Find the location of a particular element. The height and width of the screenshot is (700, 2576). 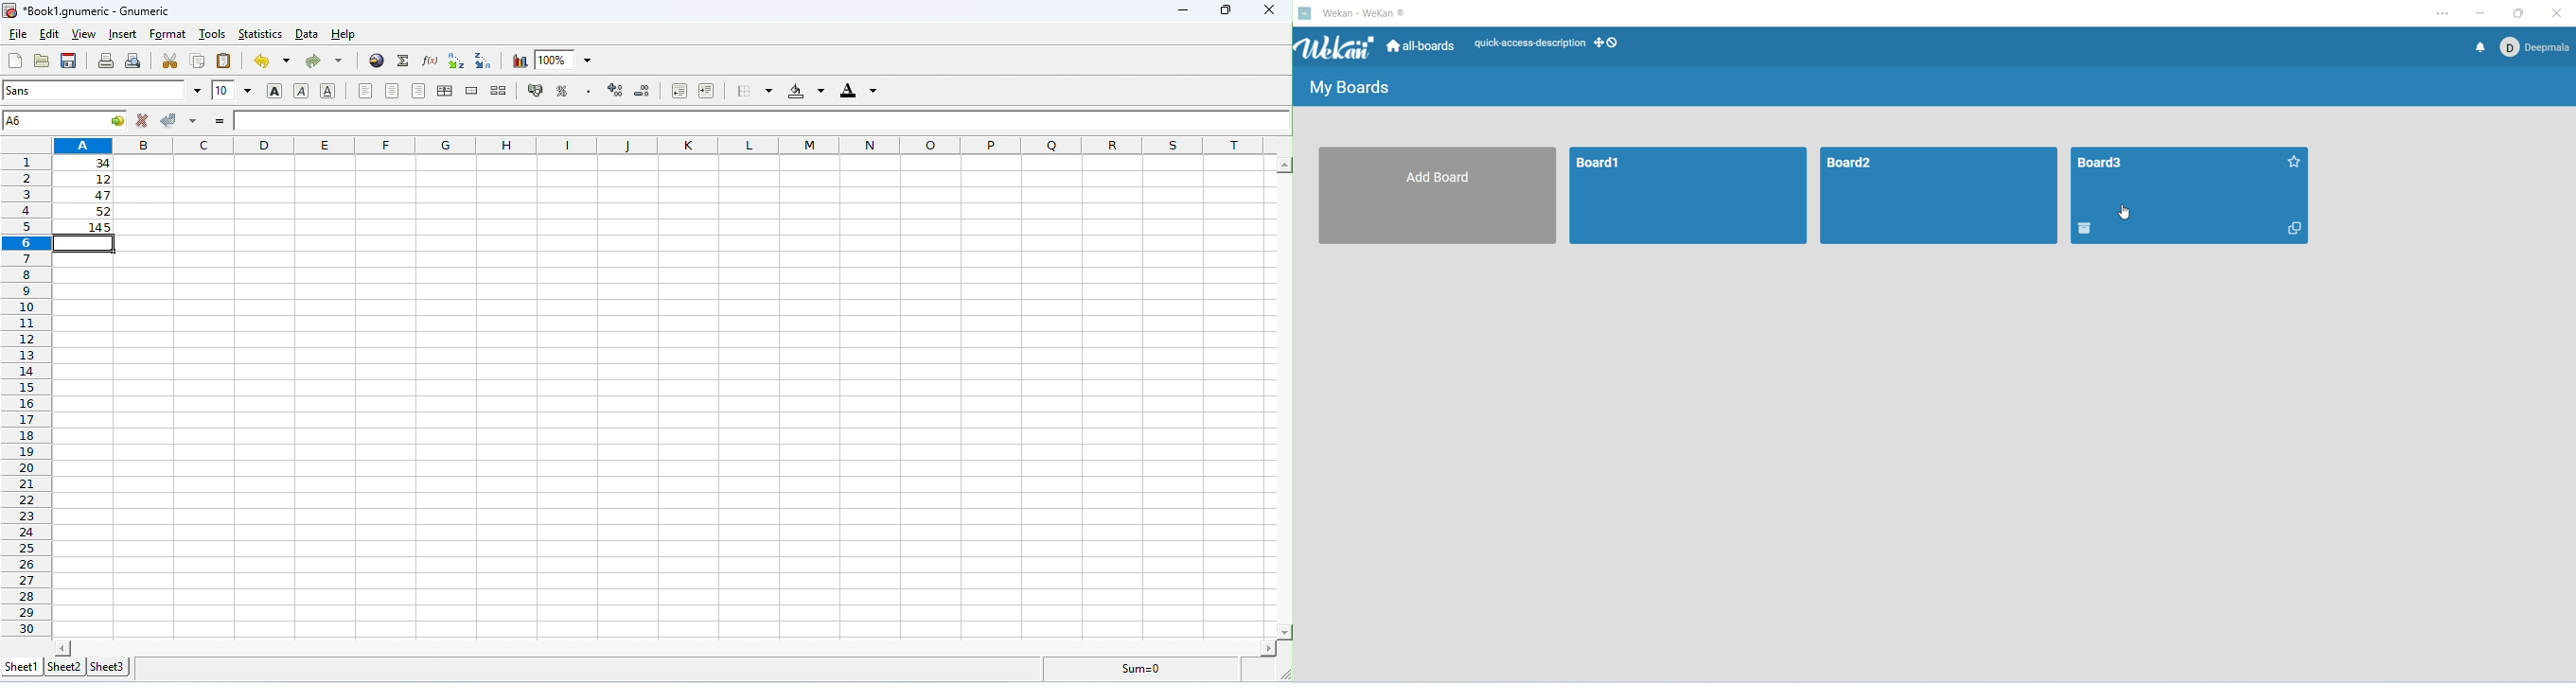

show-desktop-drag-handles is located at coordinates (1610, 43).